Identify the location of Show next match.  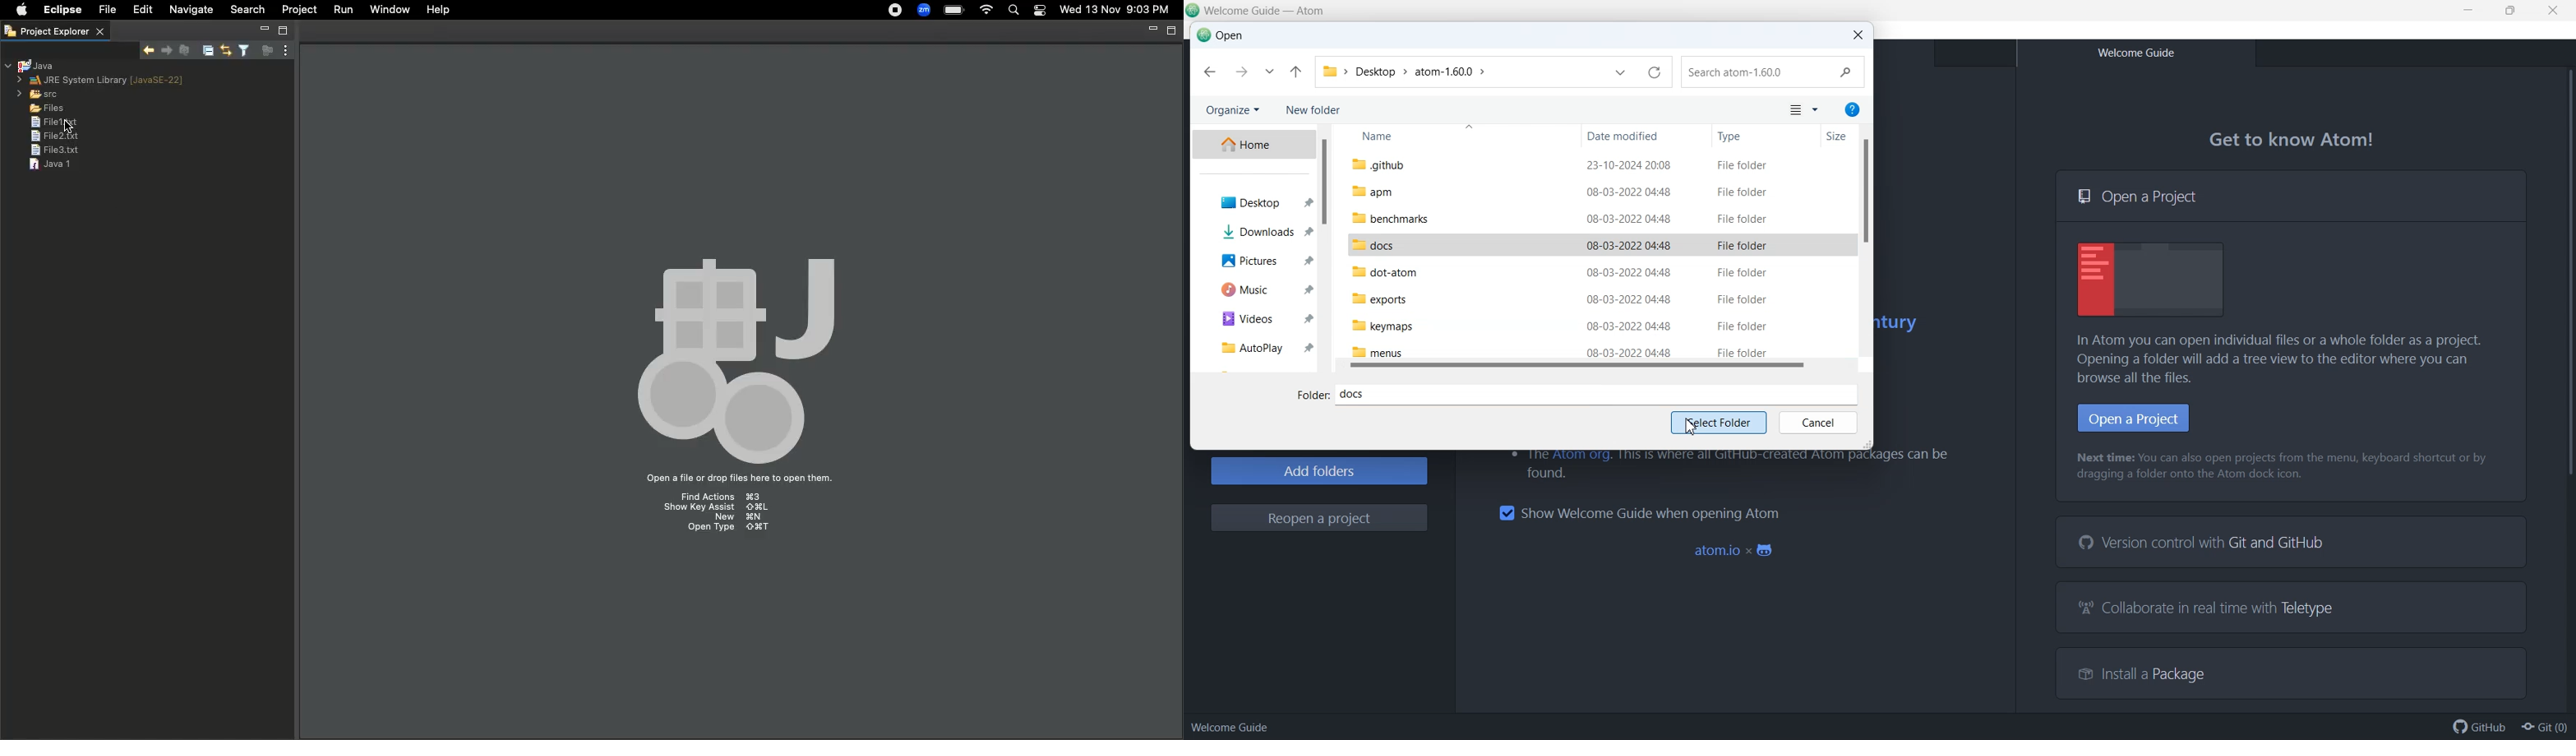
(150, 49).